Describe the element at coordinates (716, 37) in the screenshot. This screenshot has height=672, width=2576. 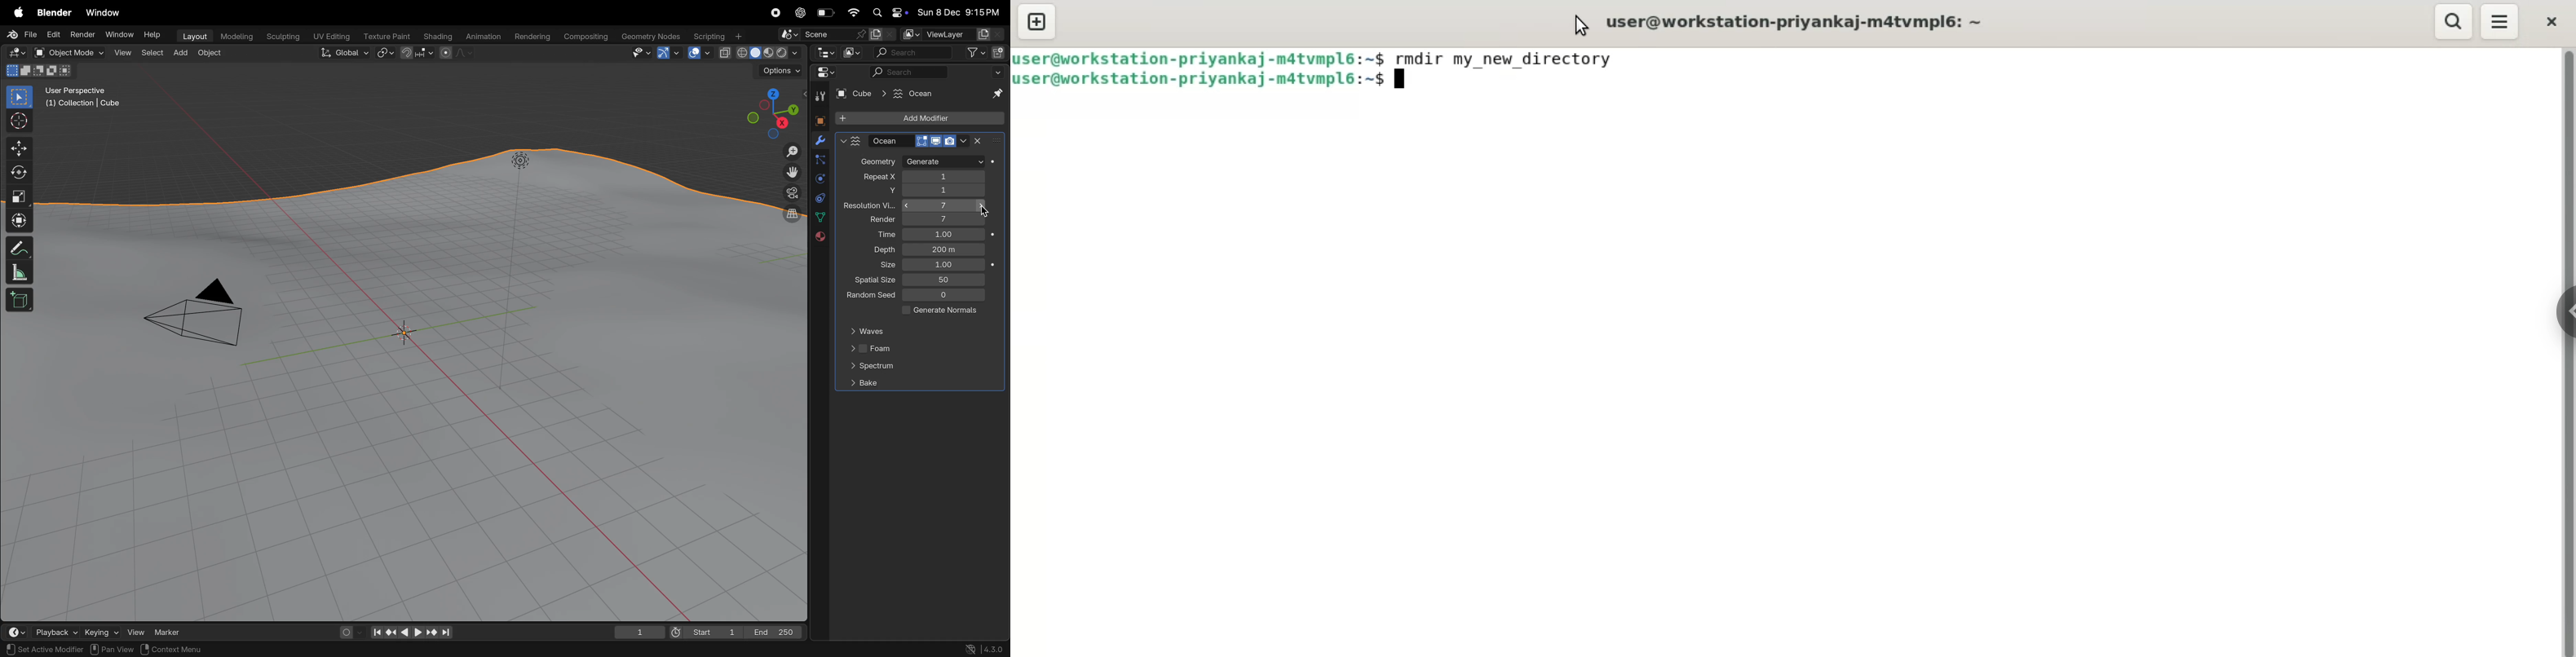
I see `scripting` at that location.